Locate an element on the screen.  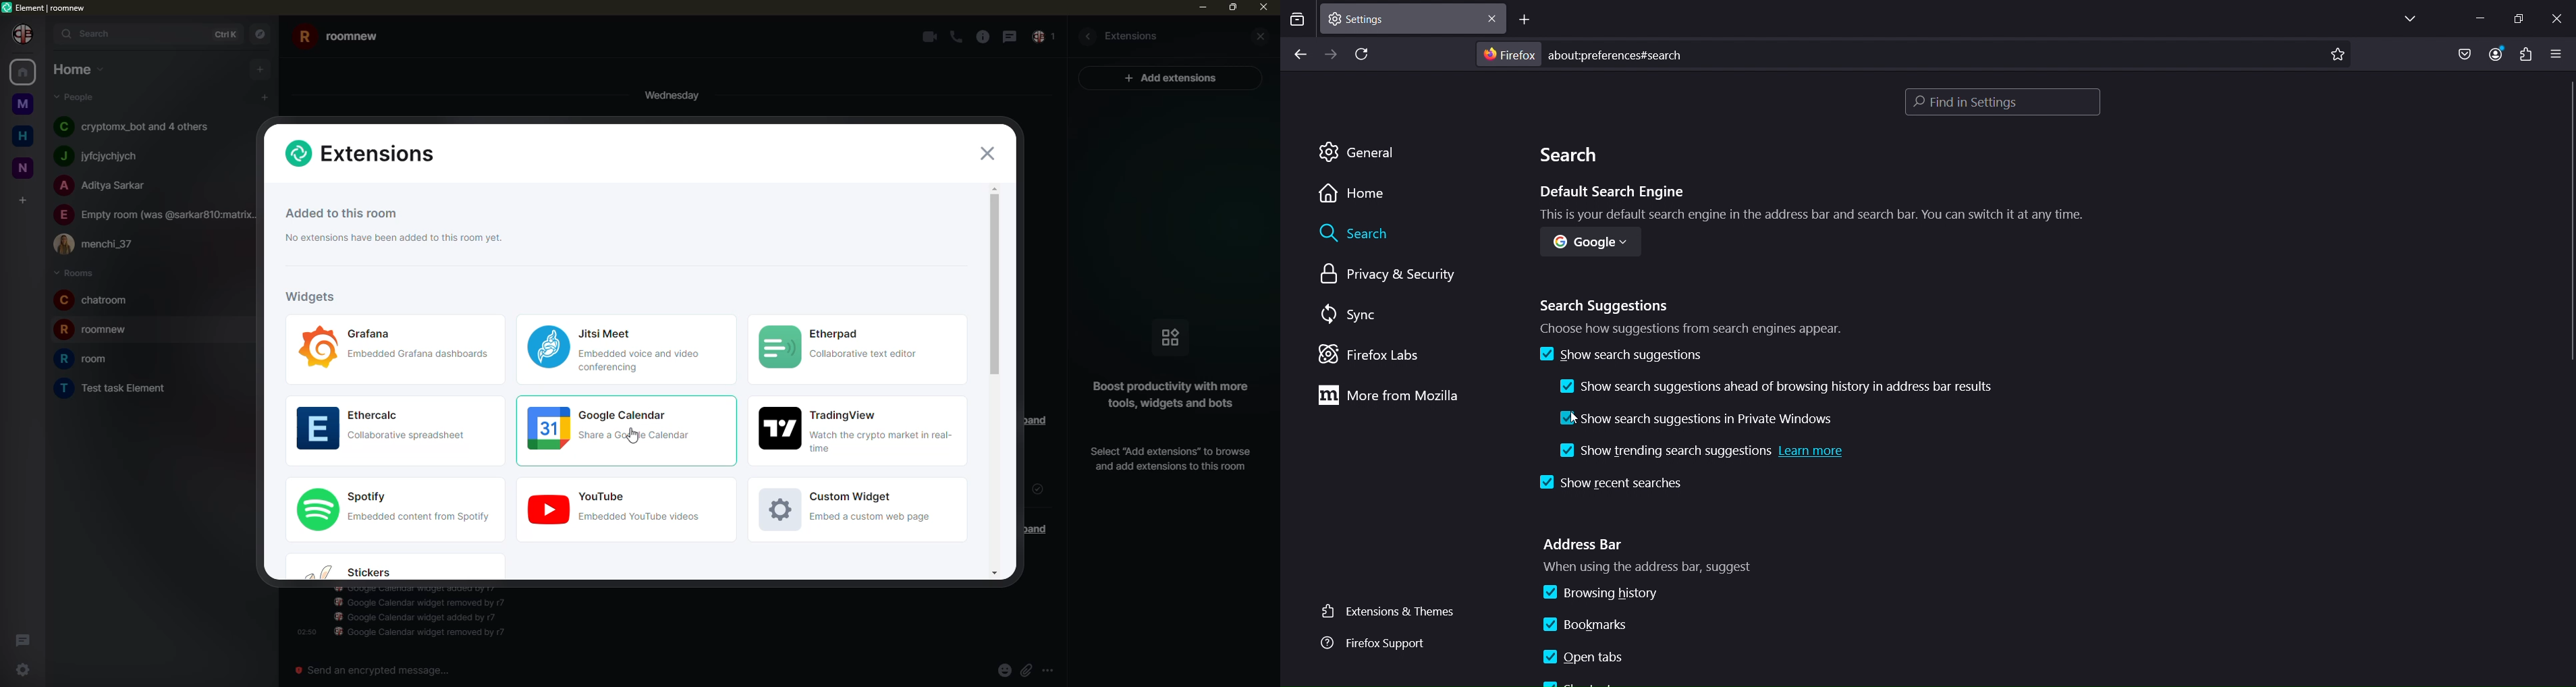
element is located at coordinates (46, 8).